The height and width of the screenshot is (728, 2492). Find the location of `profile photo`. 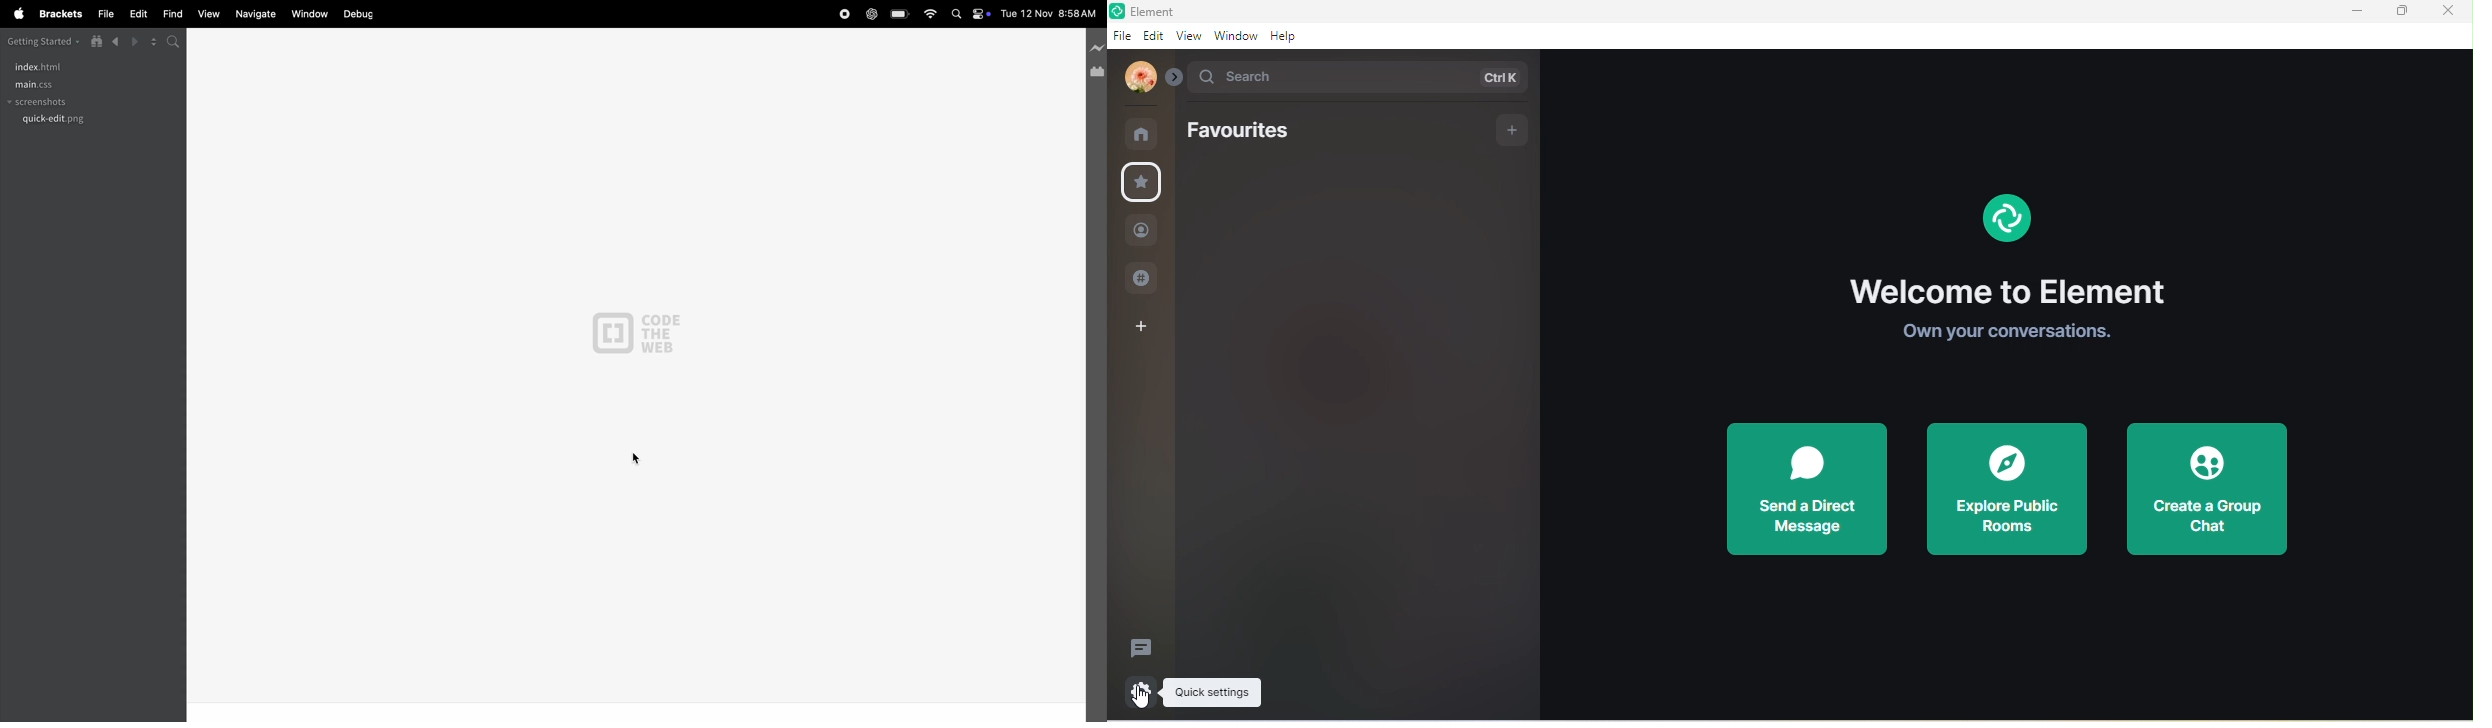

profile photo is located at coordinates (1142, 75).